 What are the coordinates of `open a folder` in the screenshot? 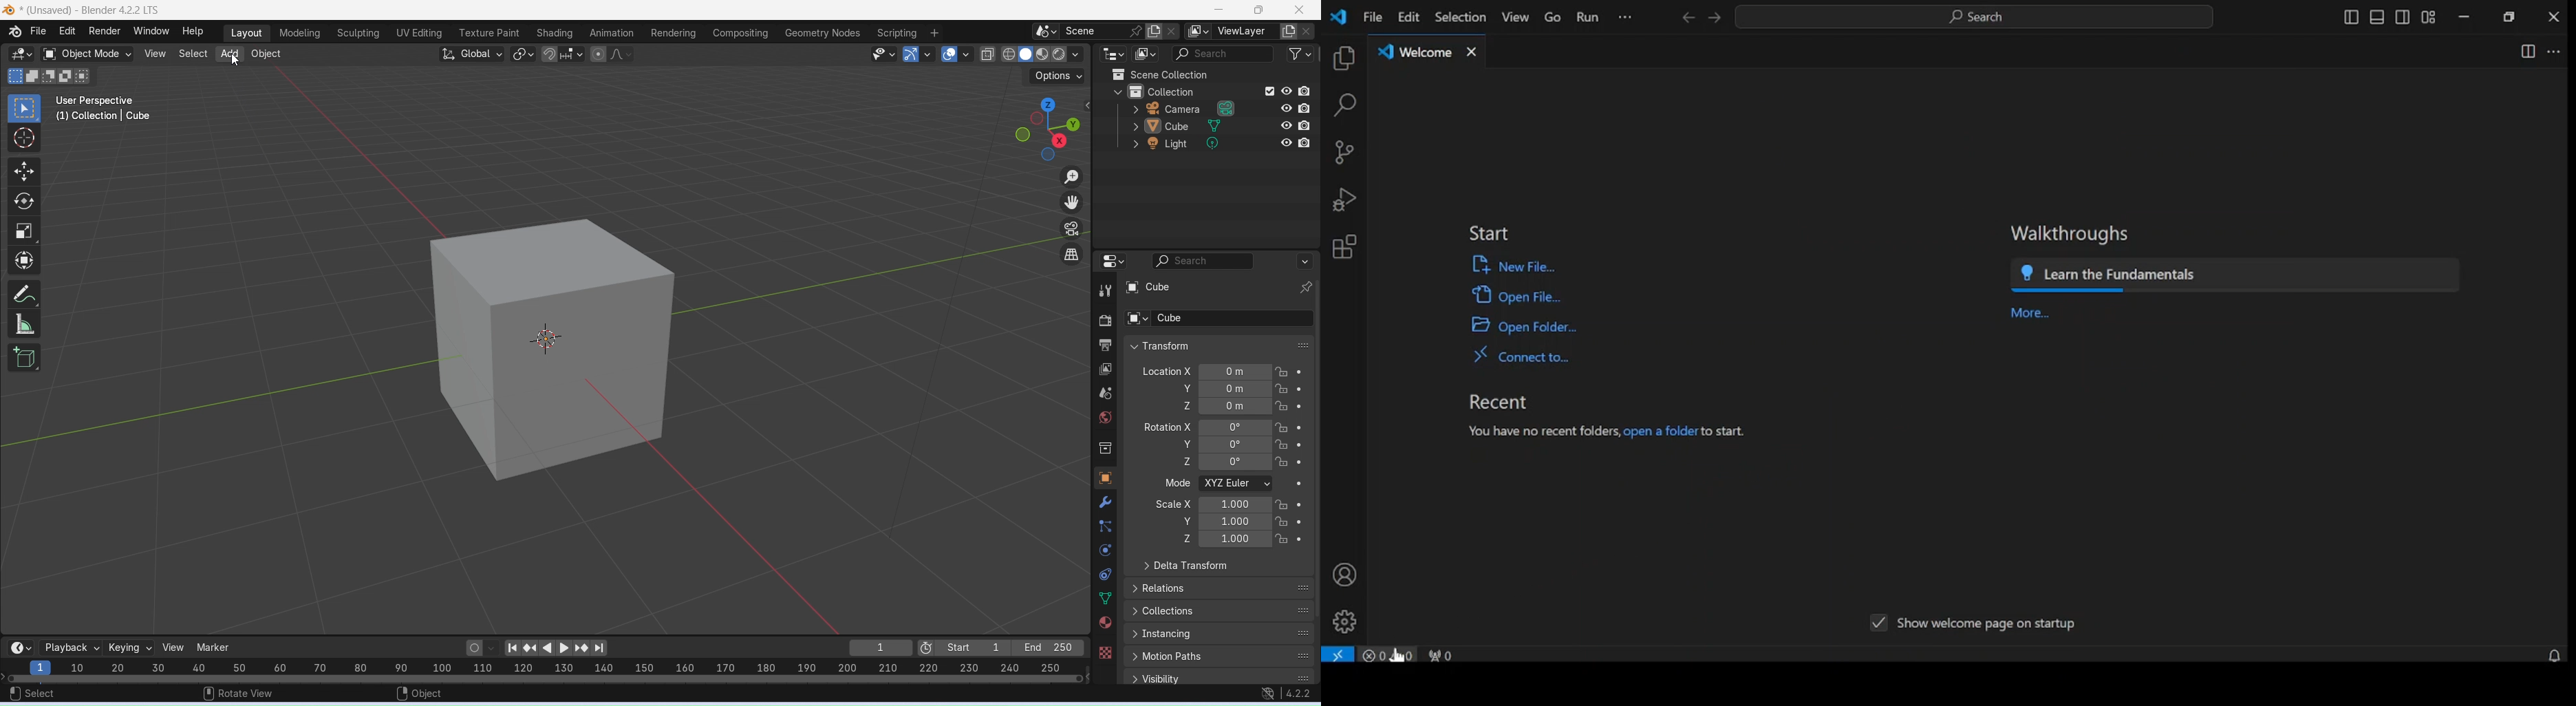 It's located at (1524, 325).